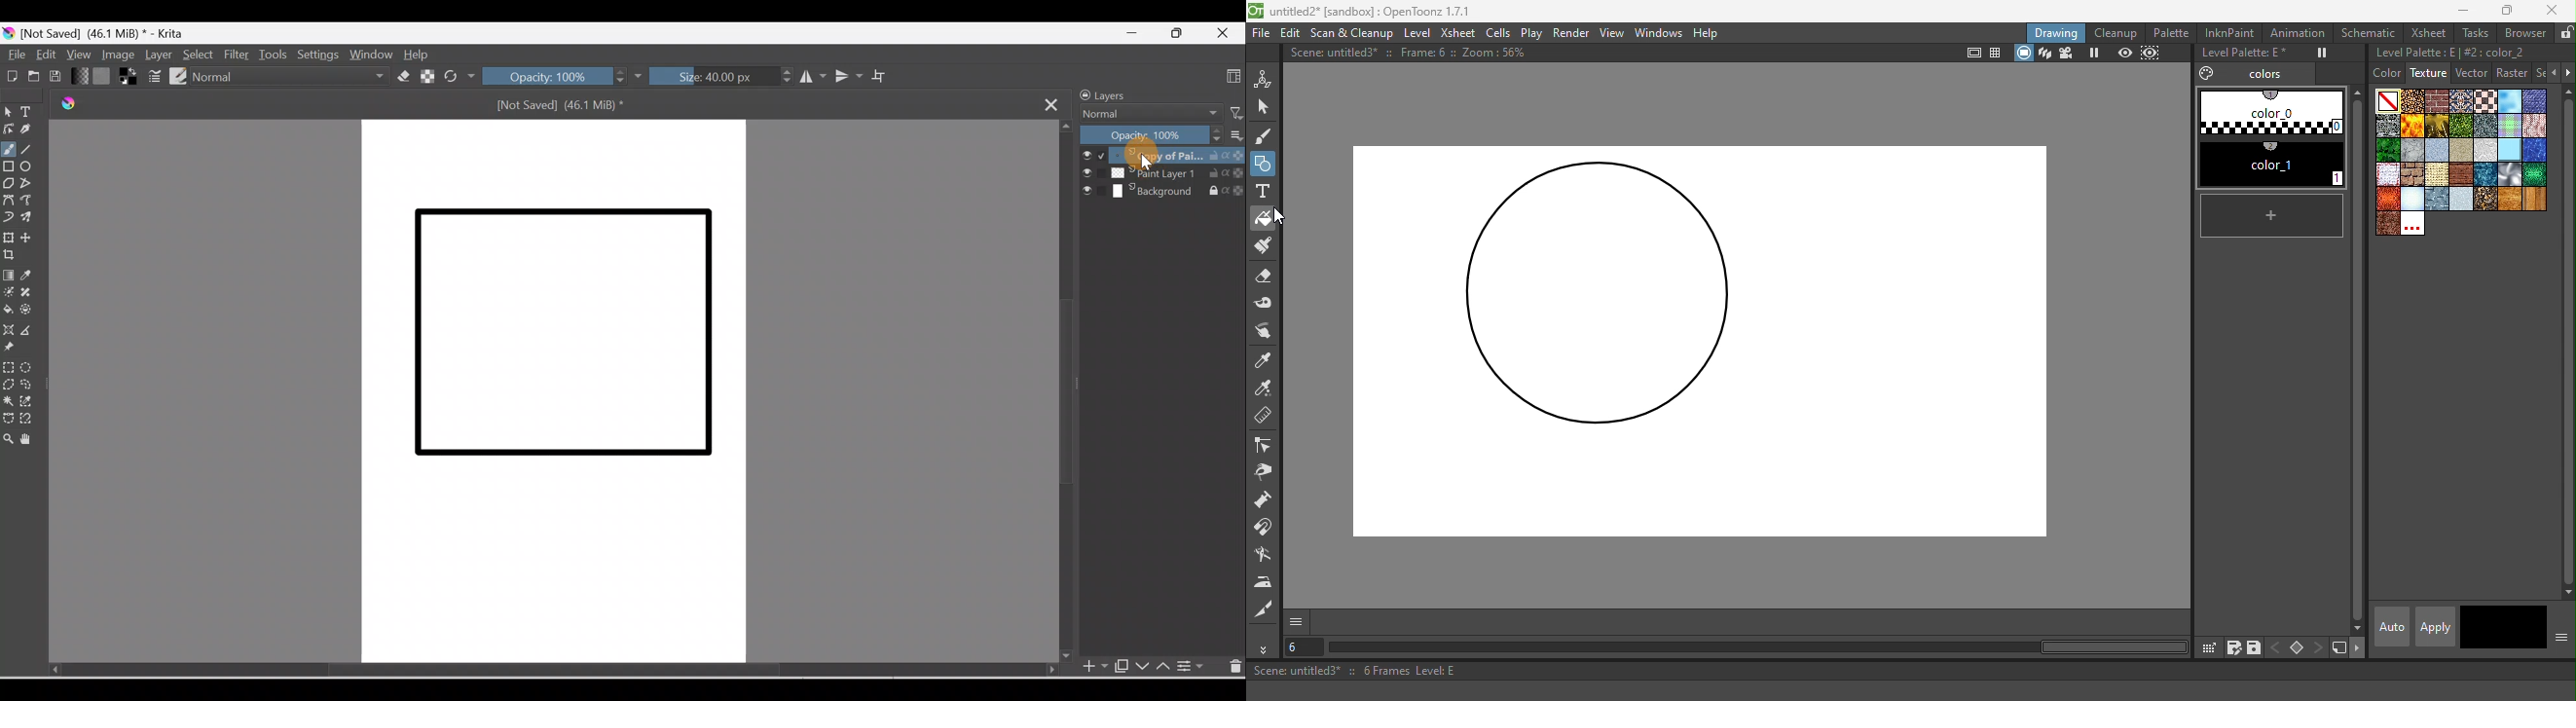 This screenshot has width=2576, height=728. Describe the element at coordinates (1266, 649) in the screenshot. I see `More tools` at that location.